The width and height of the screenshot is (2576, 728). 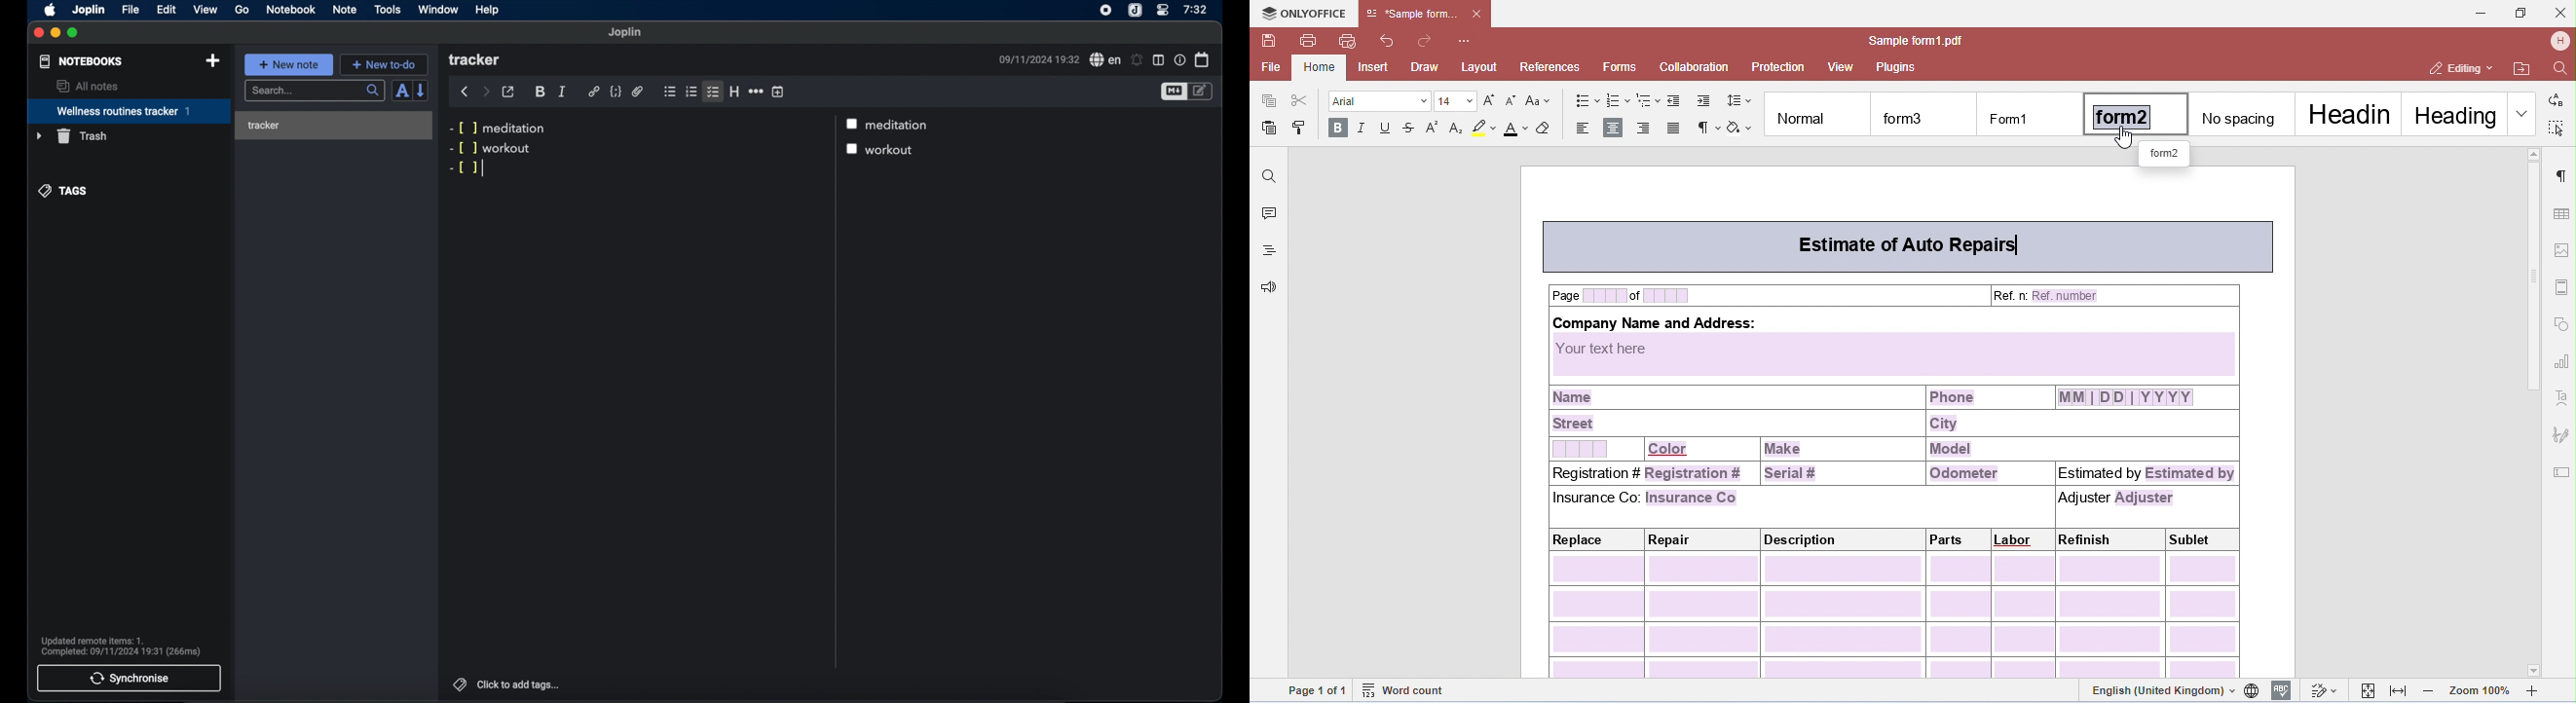 I want to click on forward, so click(x=486, y=91).